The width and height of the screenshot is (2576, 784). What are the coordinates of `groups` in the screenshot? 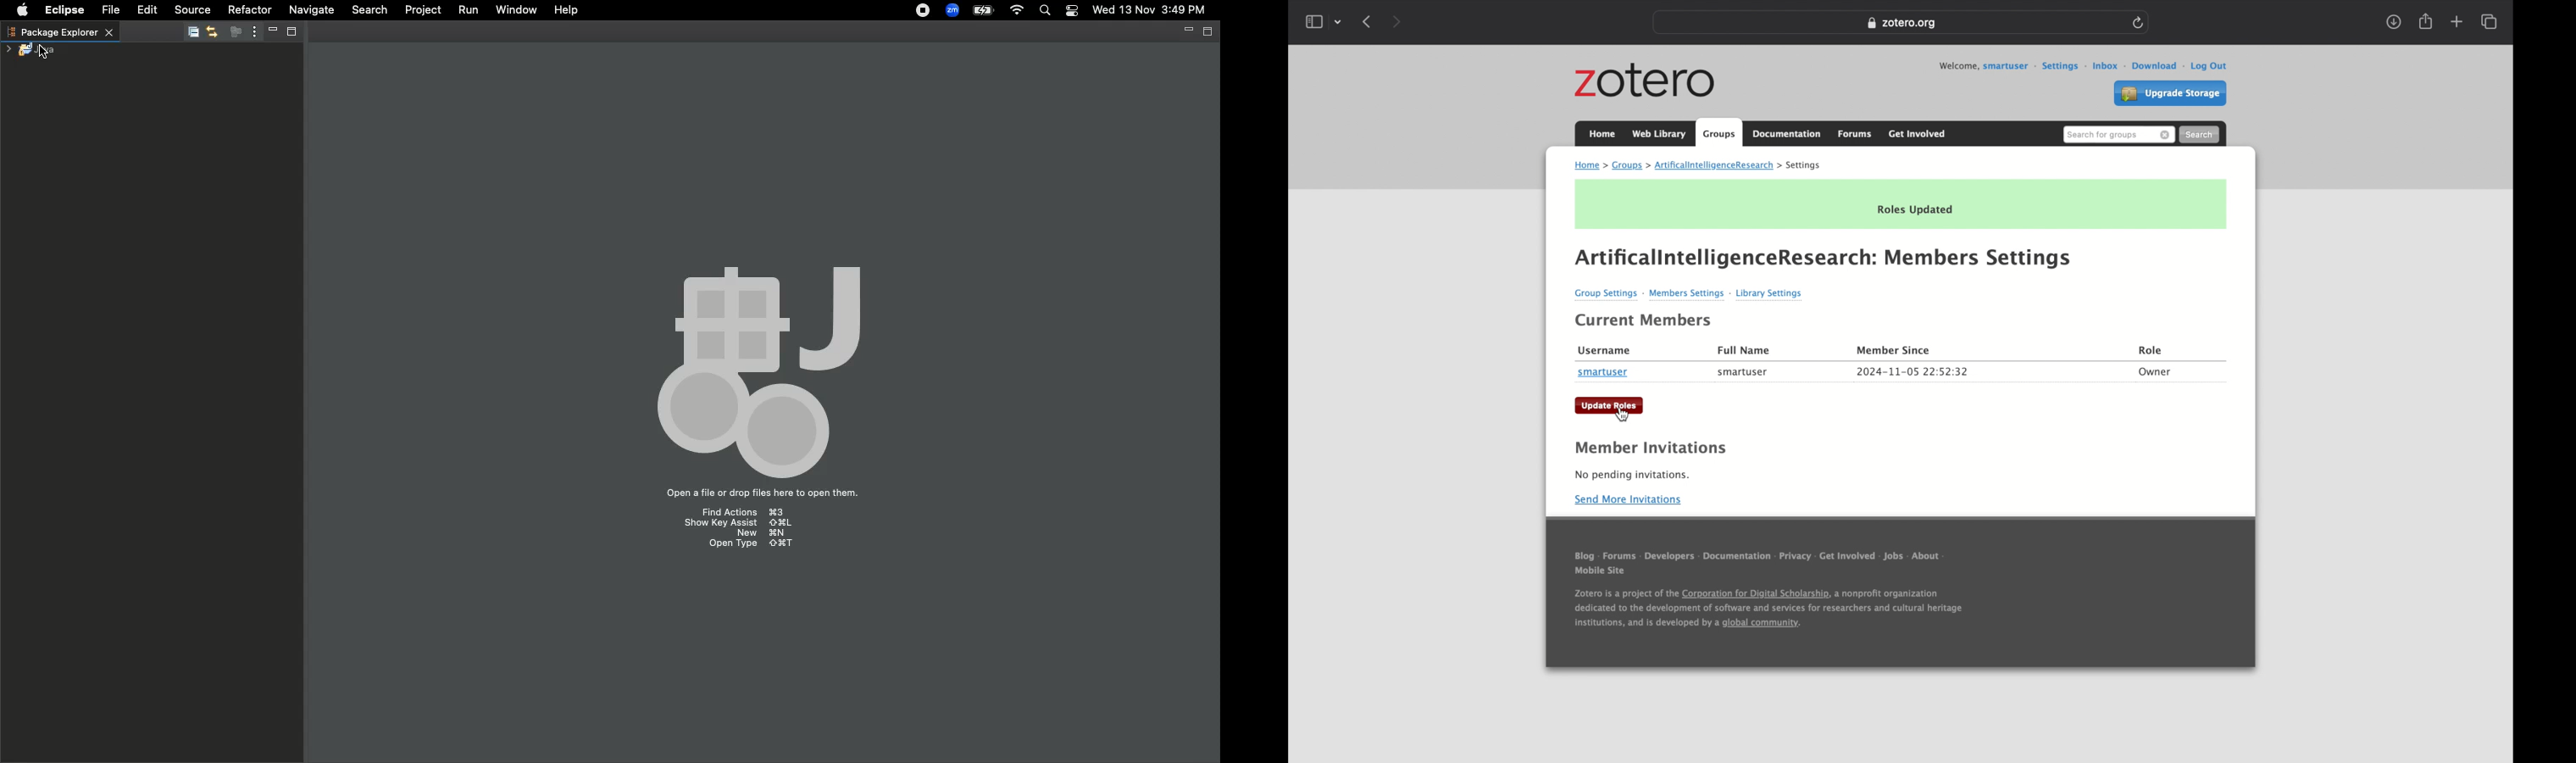 It's located at (1628, 166).